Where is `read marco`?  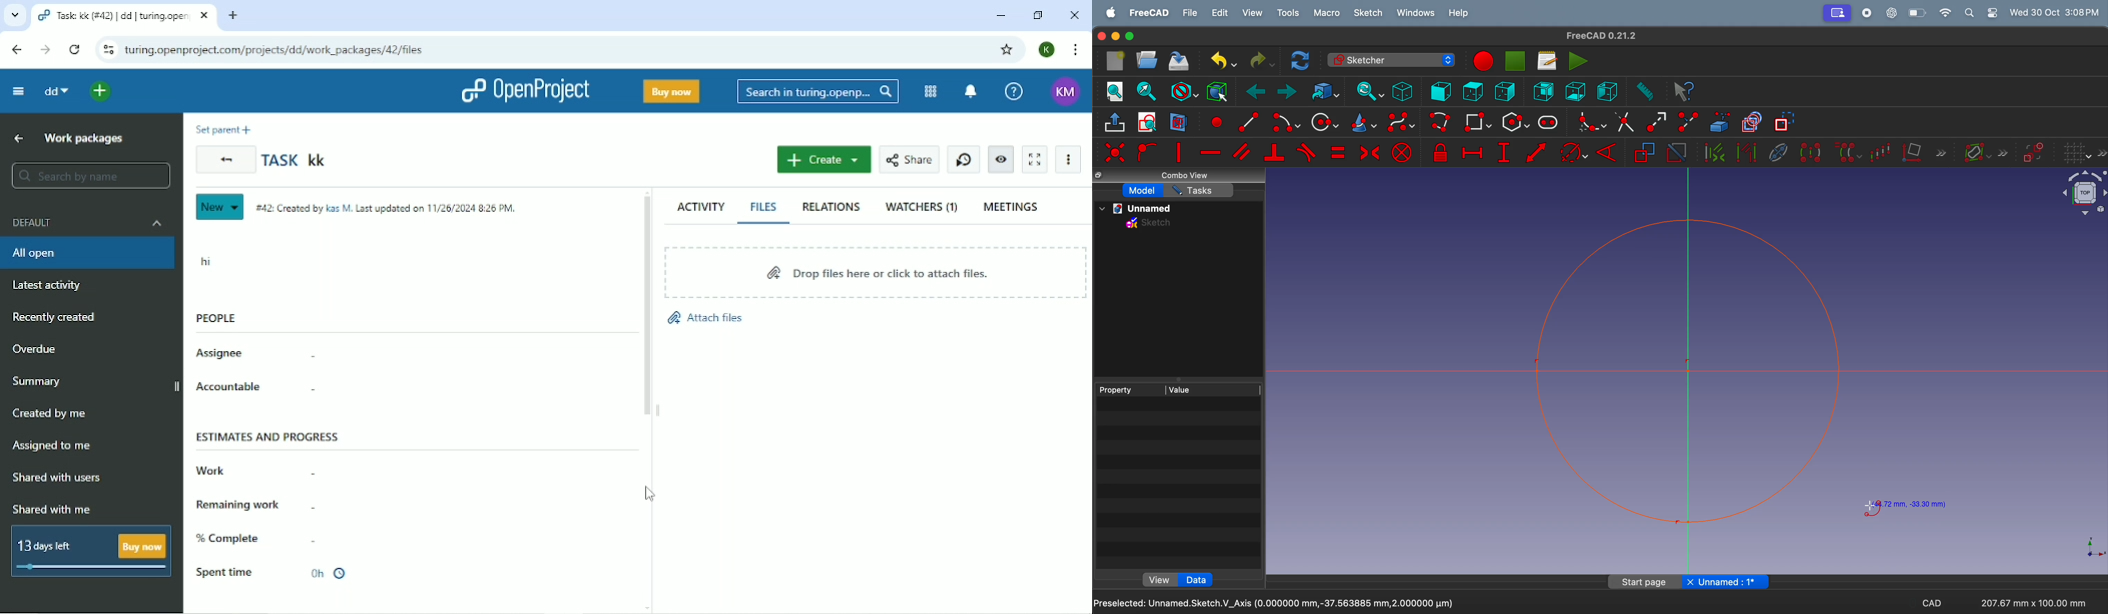 read marco is located at coordinates (1547, 61).